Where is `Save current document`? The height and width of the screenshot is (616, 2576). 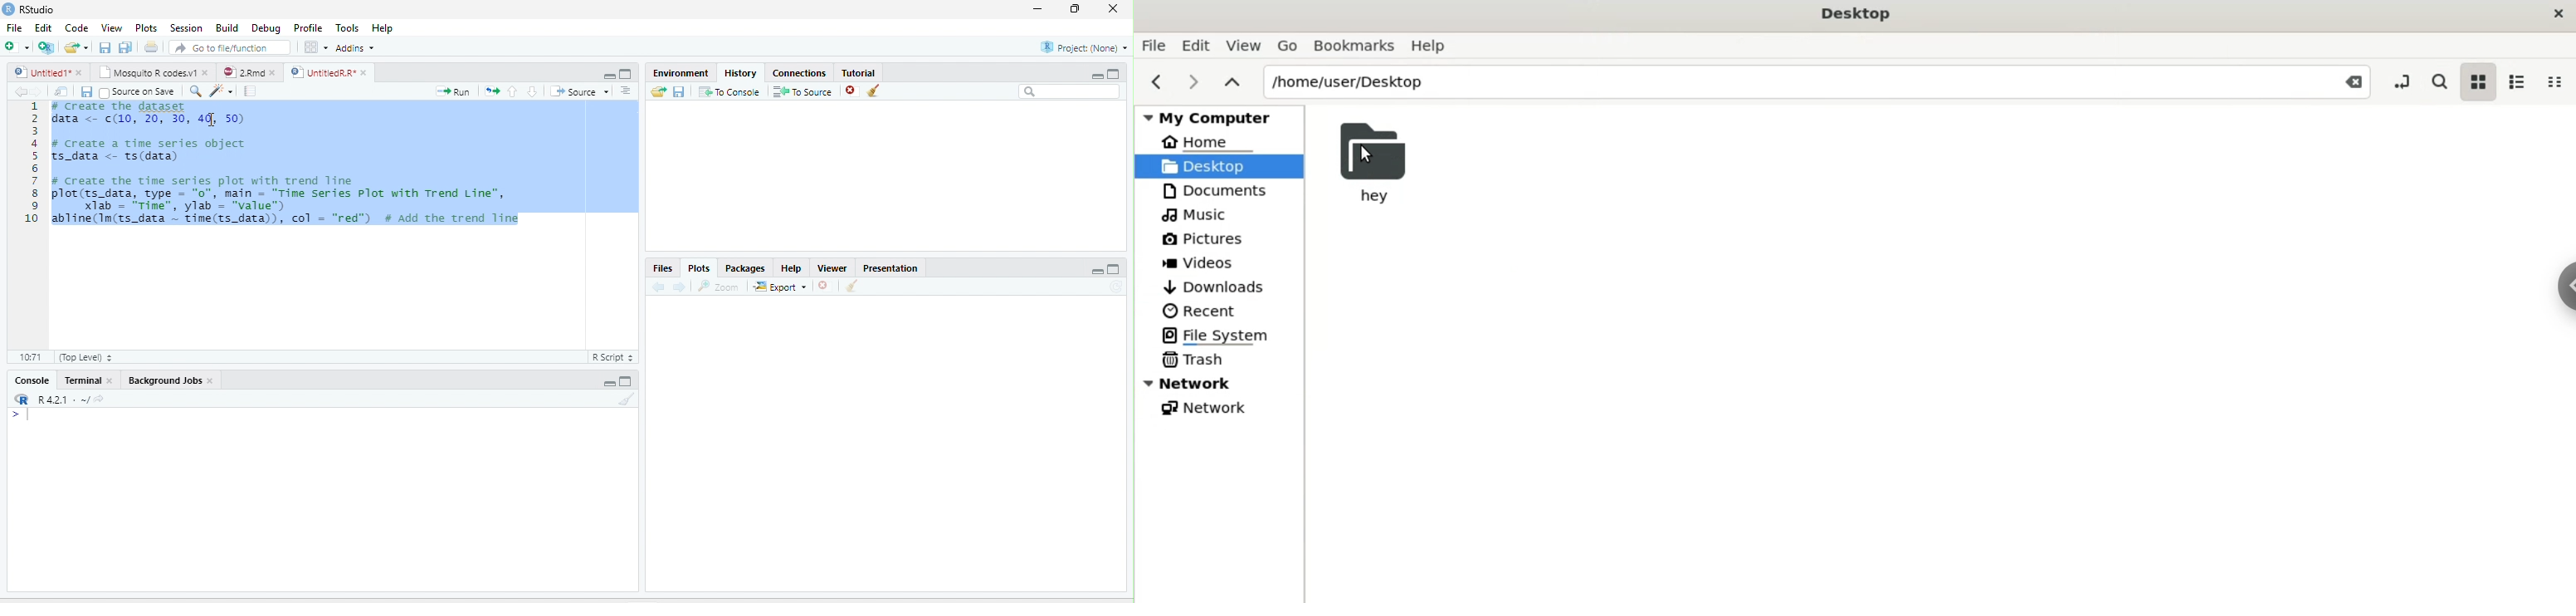
Save current document is located at coordinates (86, 92).